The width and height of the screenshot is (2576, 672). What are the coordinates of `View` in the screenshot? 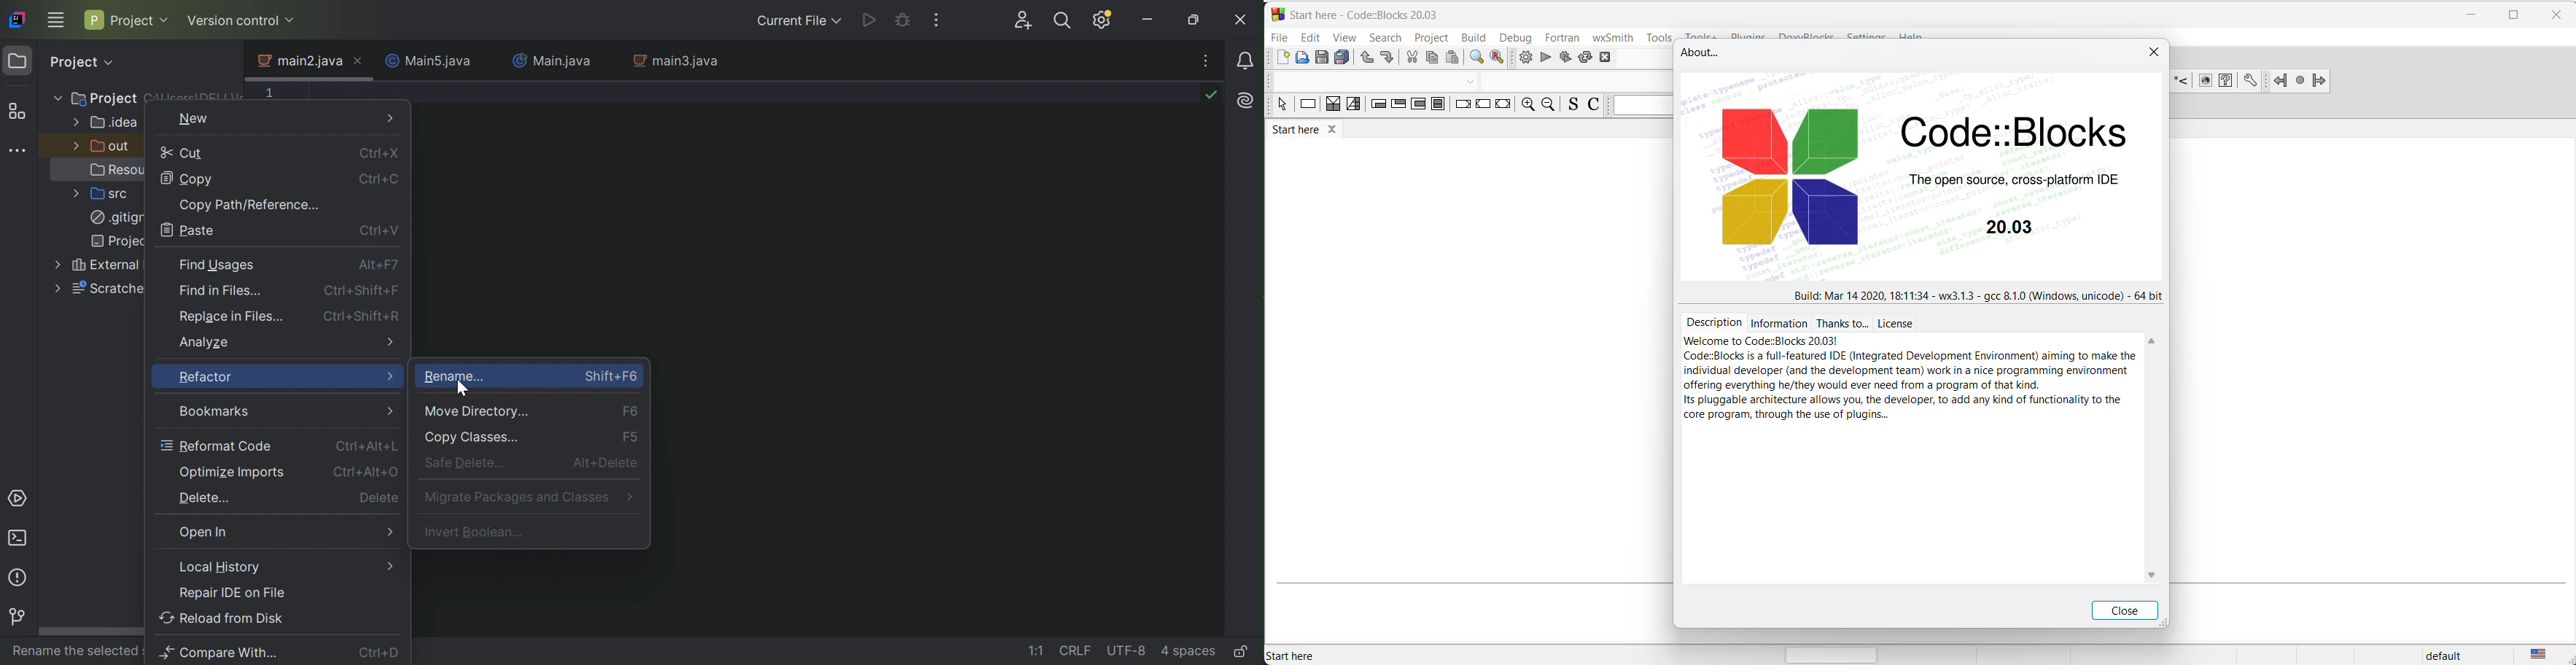 It's located at (1346, 37).